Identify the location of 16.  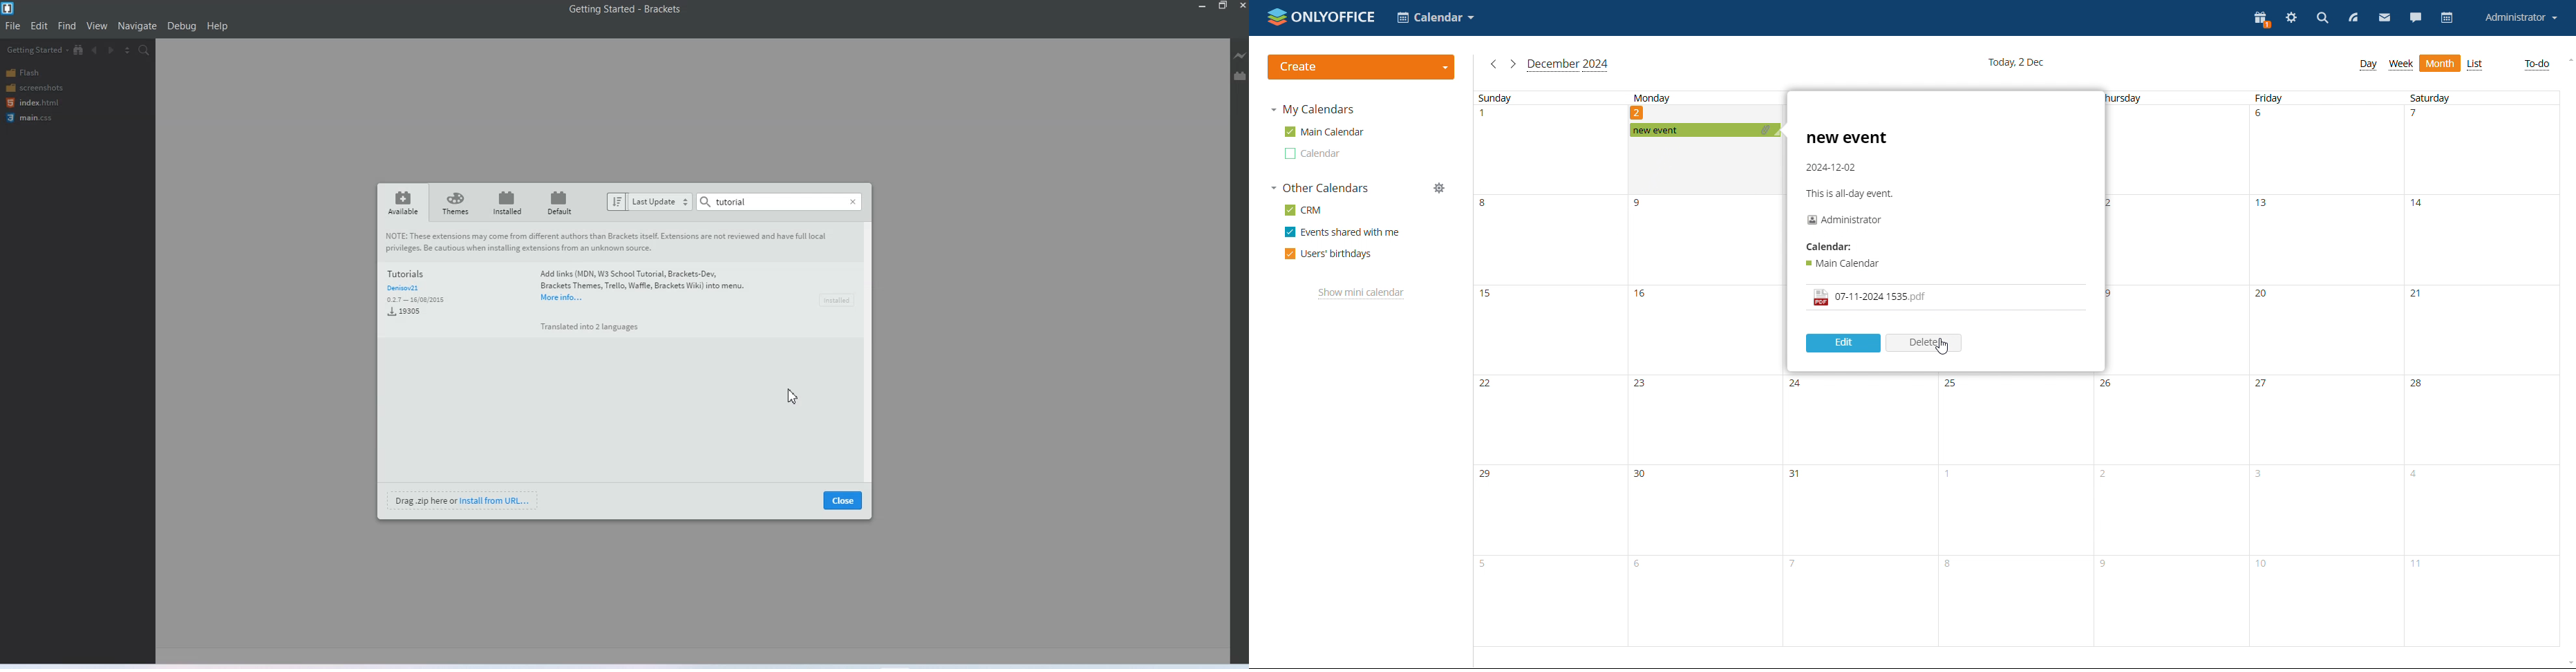
(1643, 299).